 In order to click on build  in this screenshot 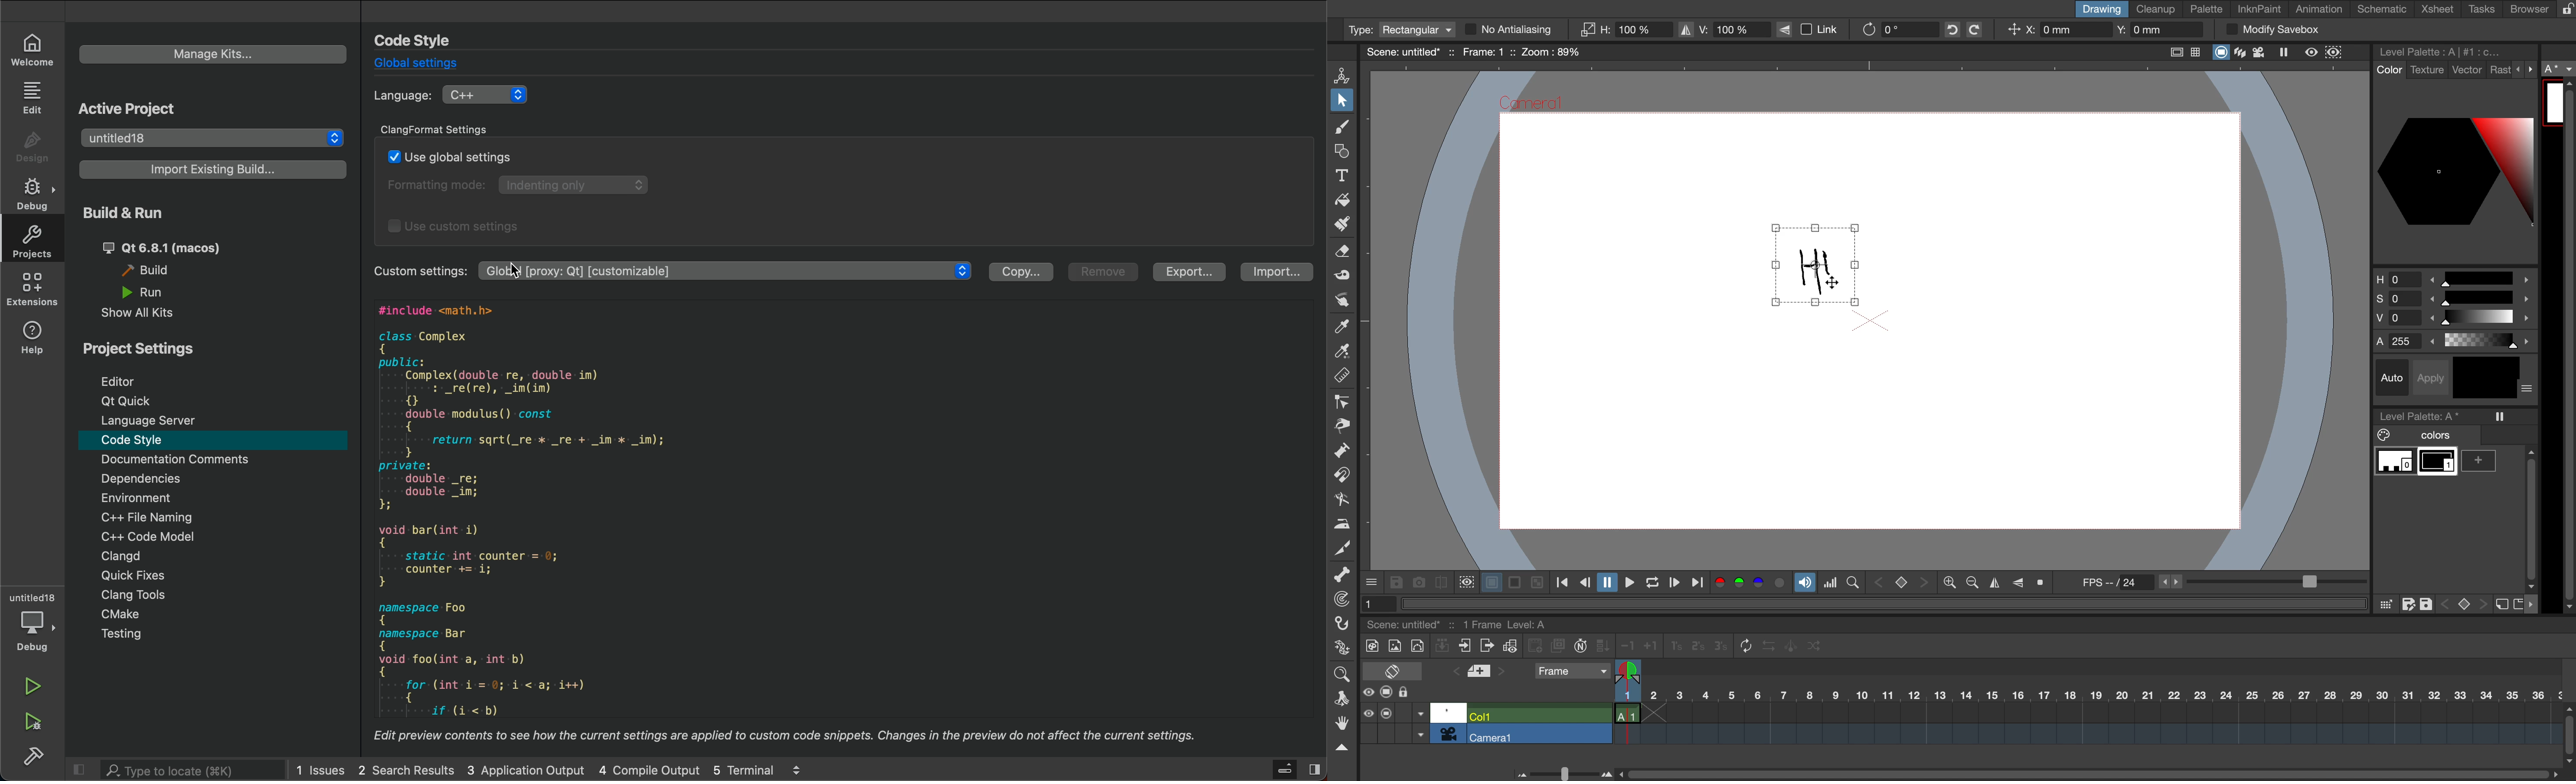, I will do `click(136, 213)`.